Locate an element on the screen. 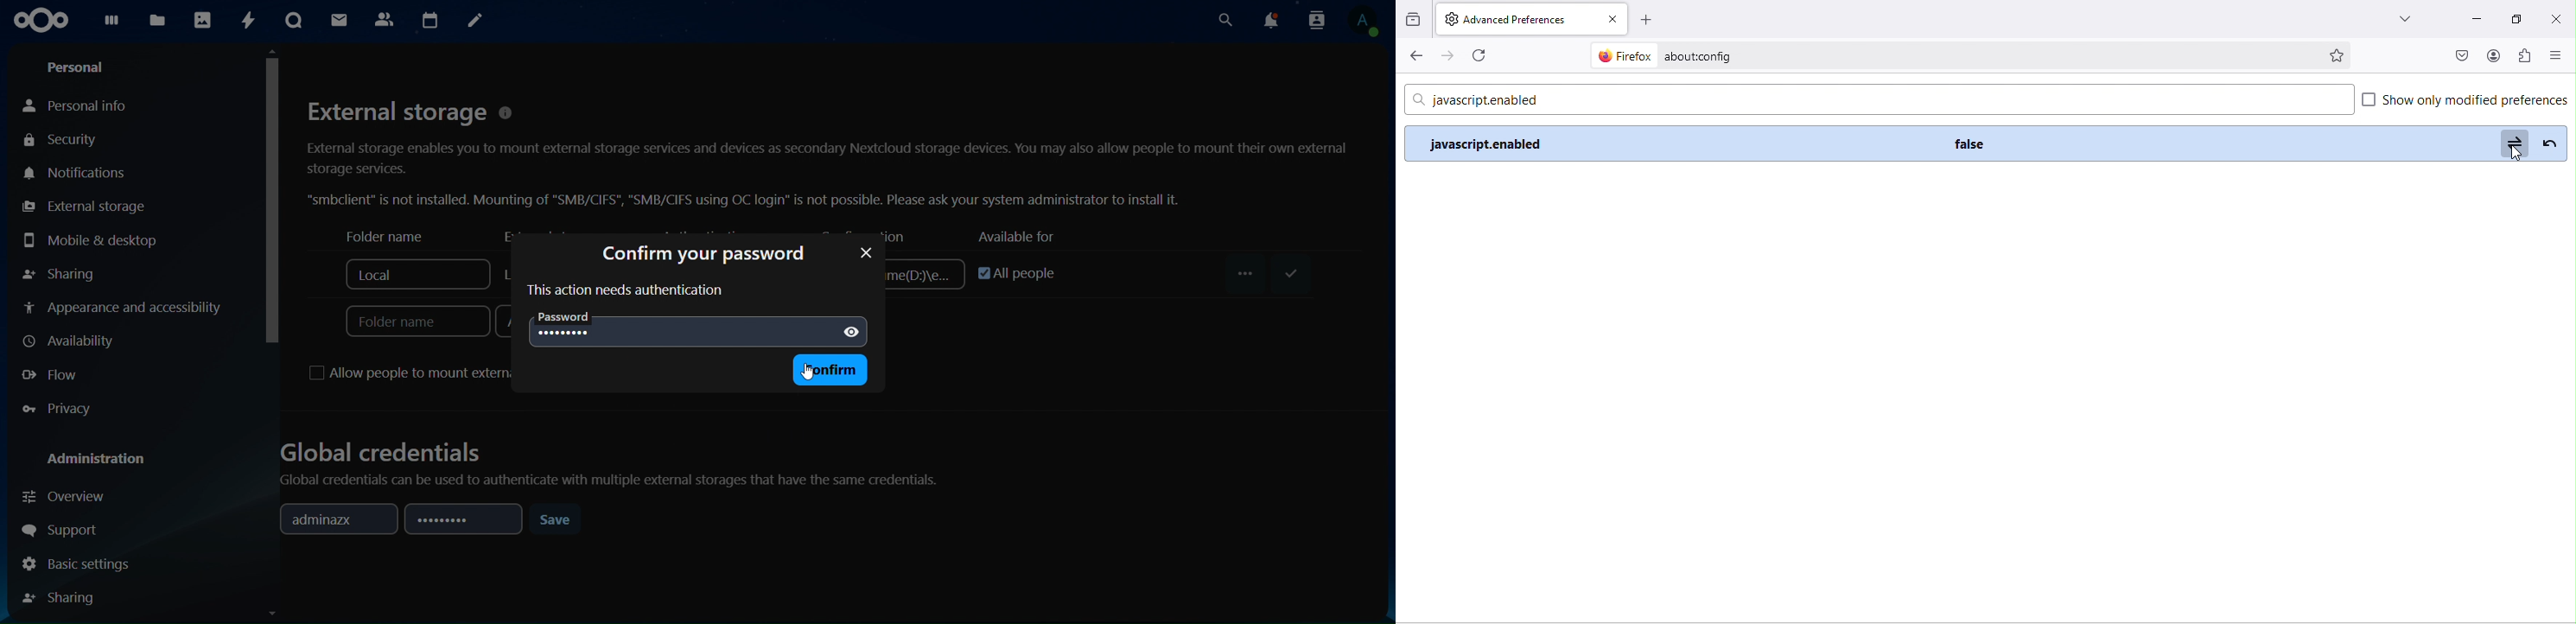 The image size is (2576, 644). notifications is located at coordinates (1273, 20).